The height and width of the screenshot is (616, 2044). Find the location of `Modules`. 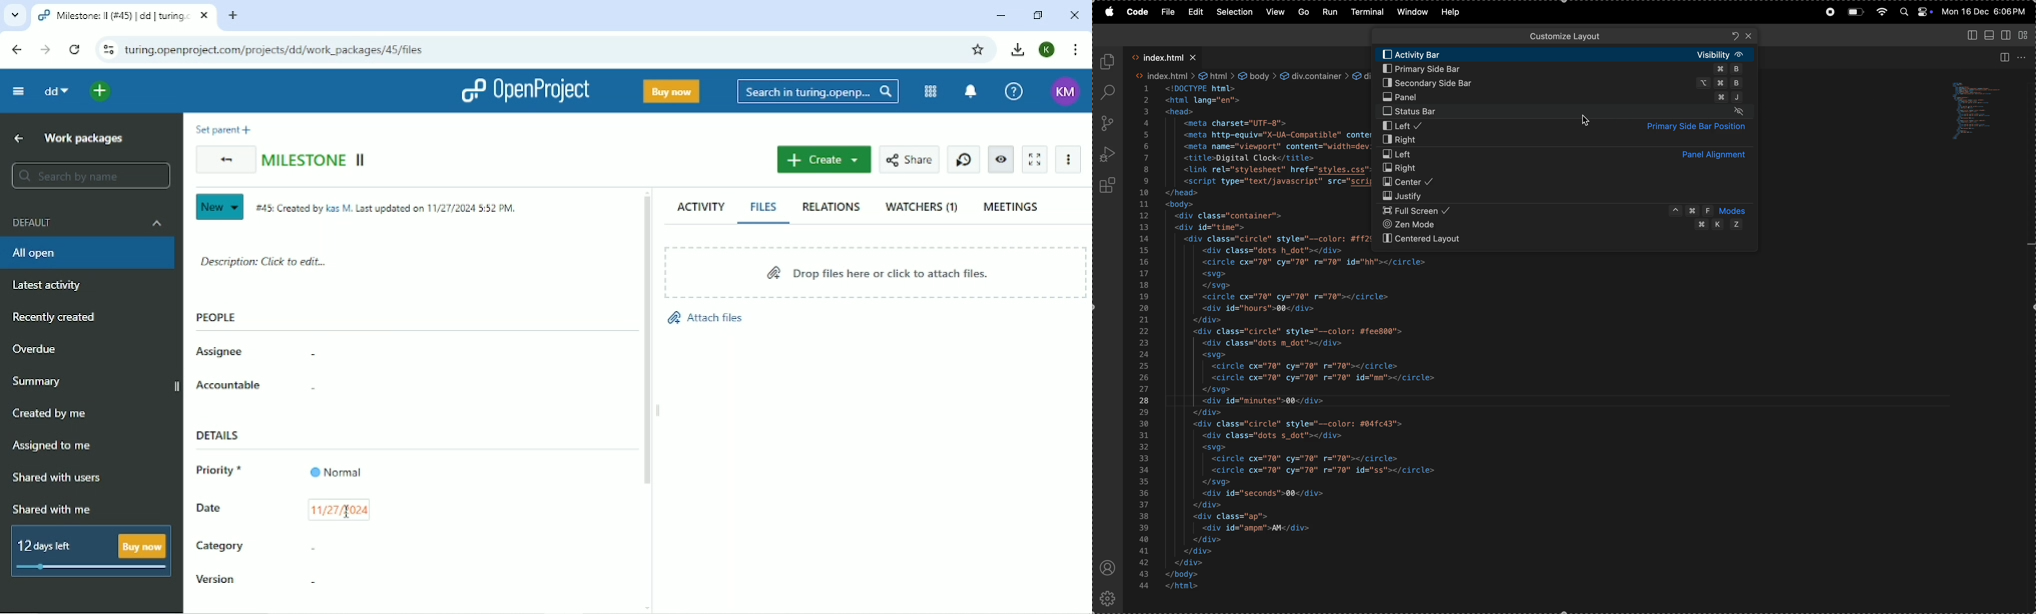

Modules is located at coordinates (931, 92).